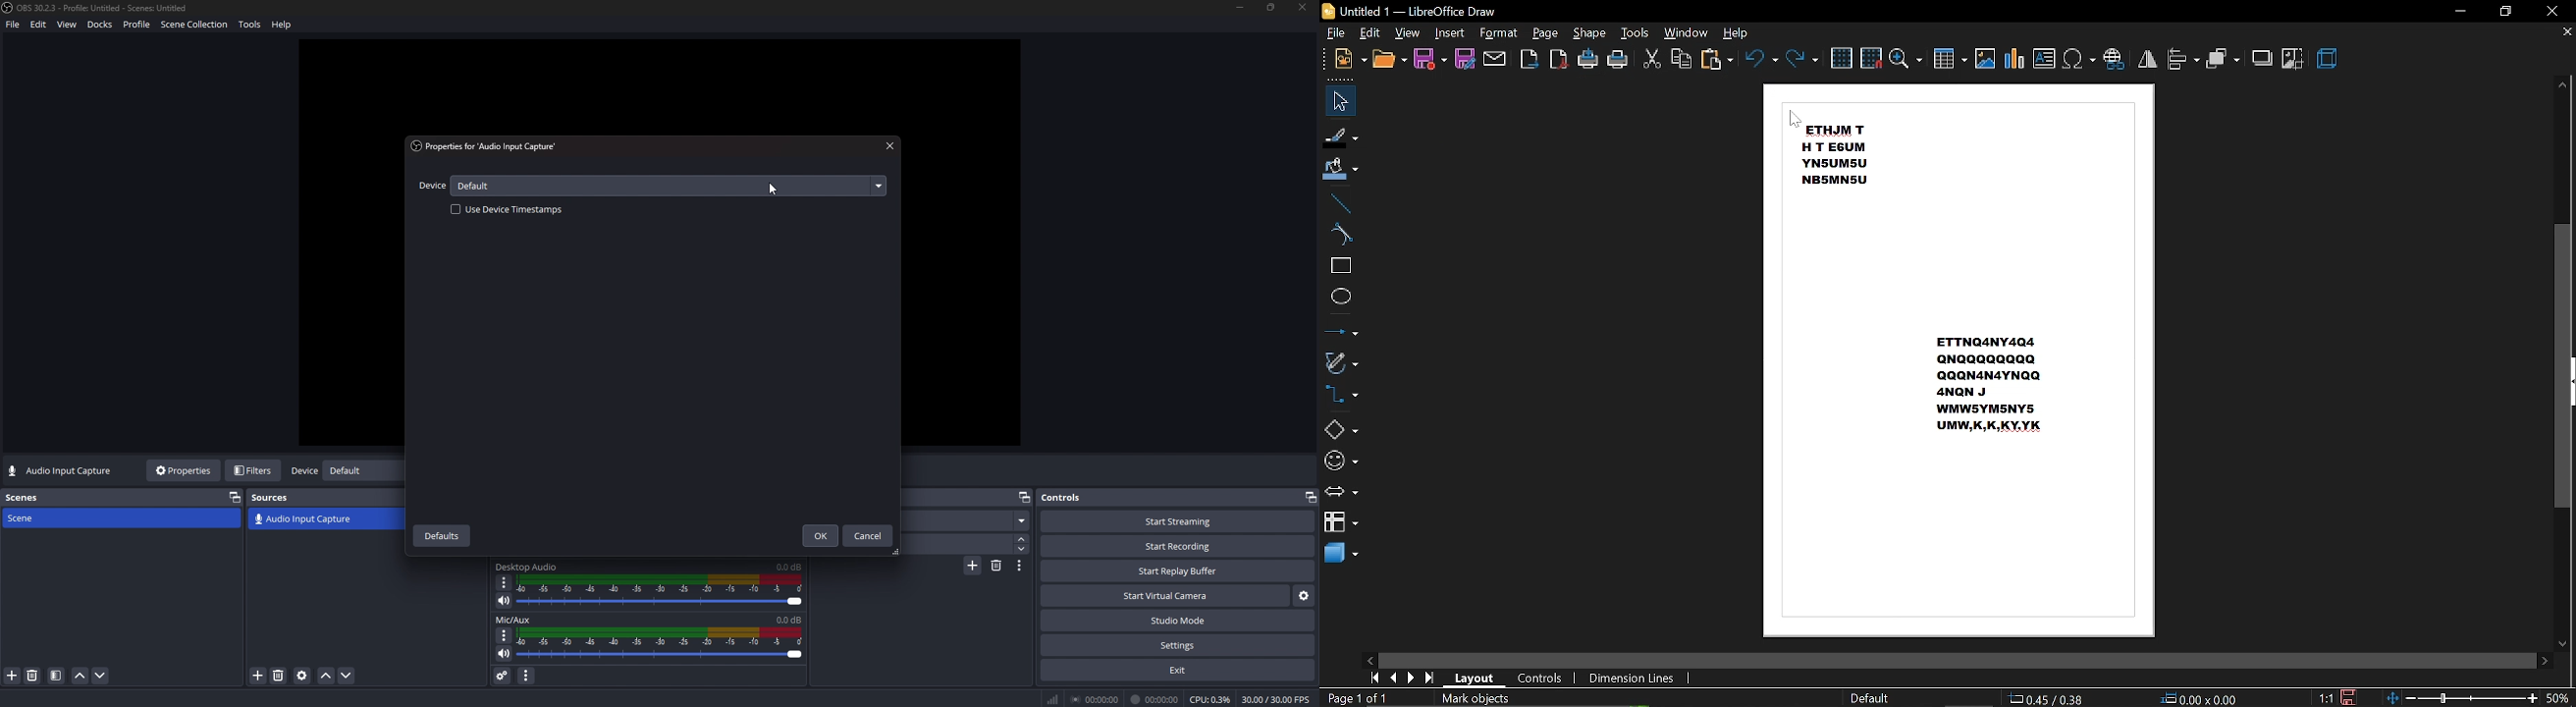 The width and height of the screenshot is (2576, 728). What do you see at coordinates (1340, 234) in the screenshot?
I see `curve` at bounding box center [1340, 234].